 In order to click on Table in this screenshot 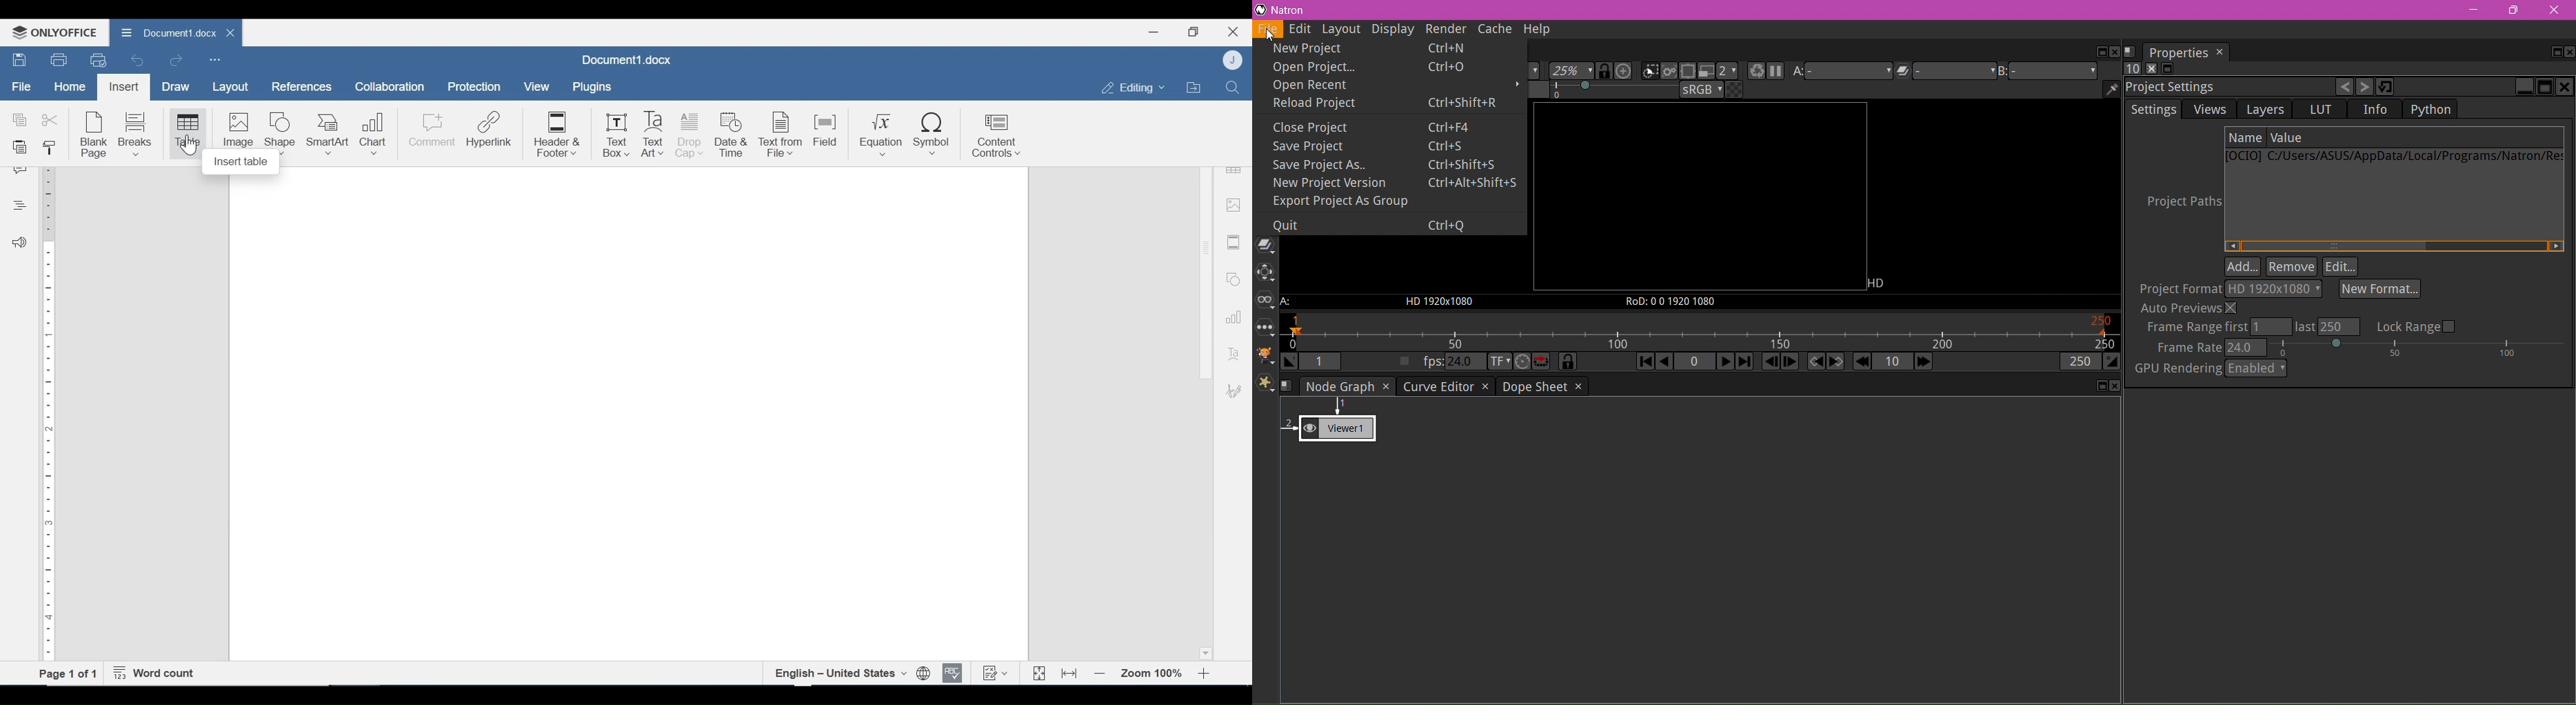, I will do `click(187, 134)`.